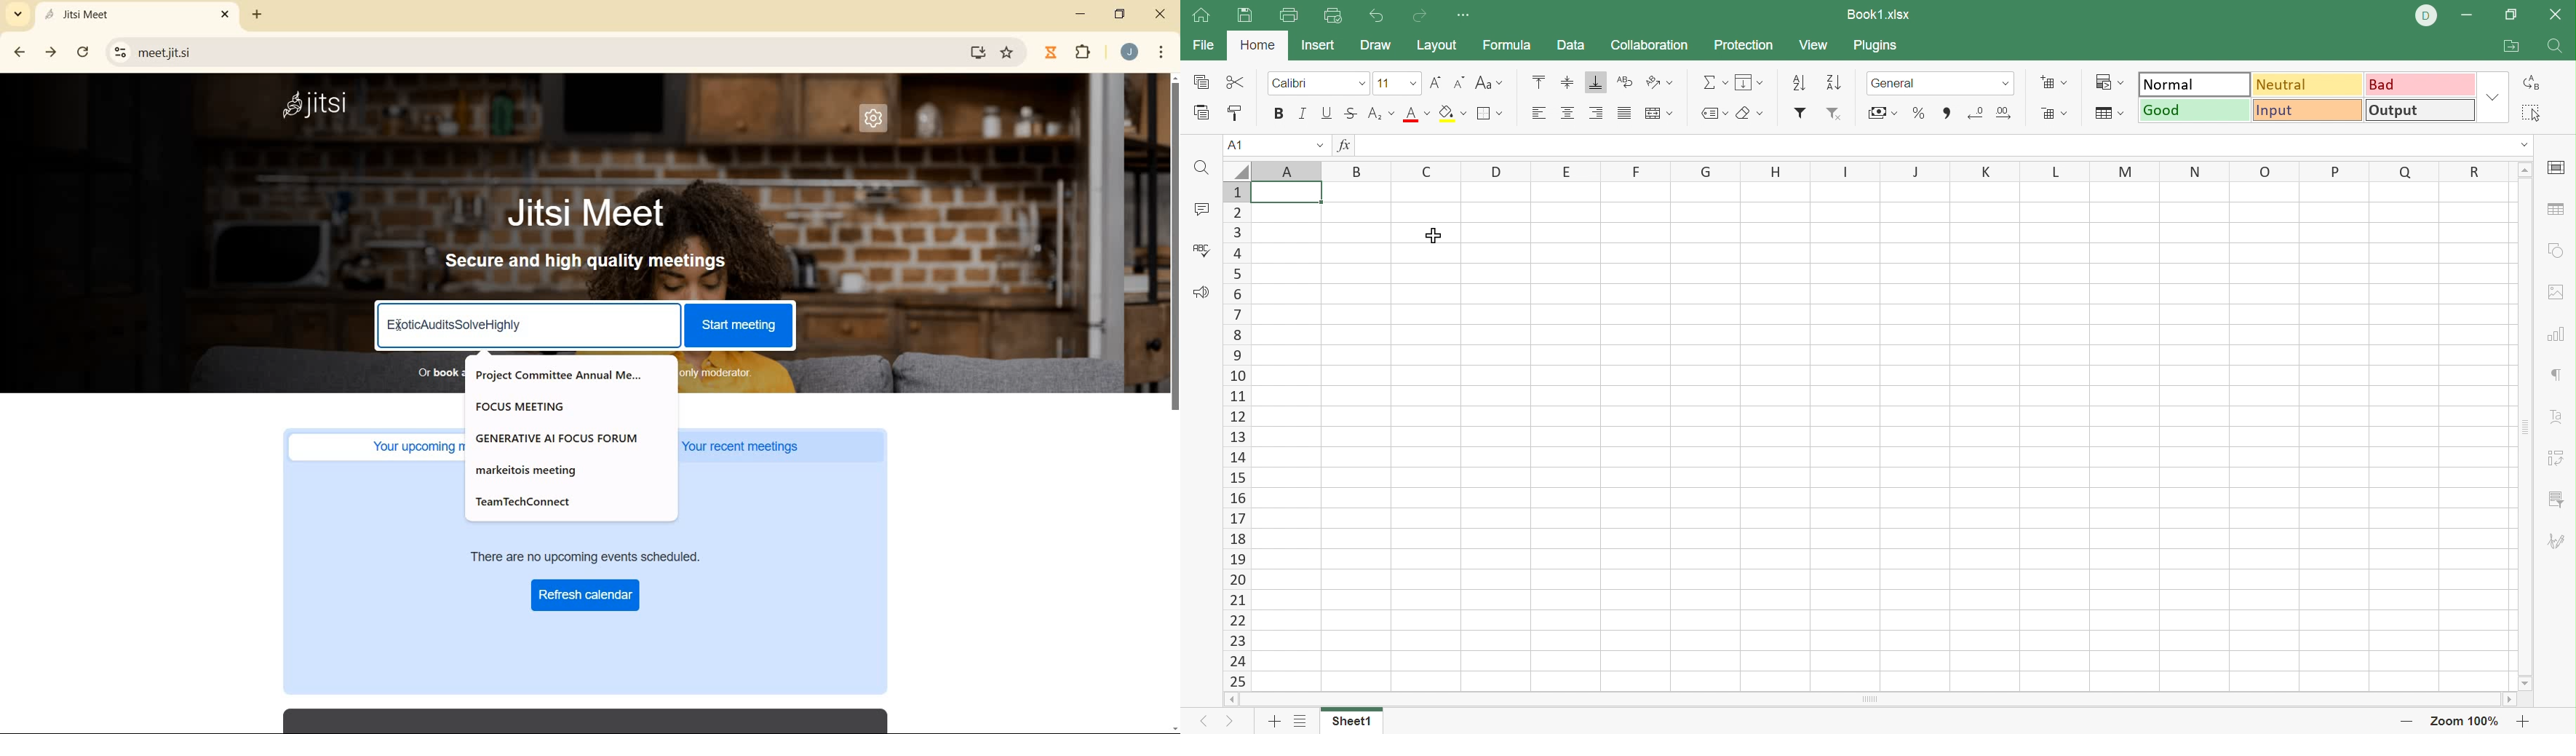  I want to click on Scroll Bar, so click(2526, 427).